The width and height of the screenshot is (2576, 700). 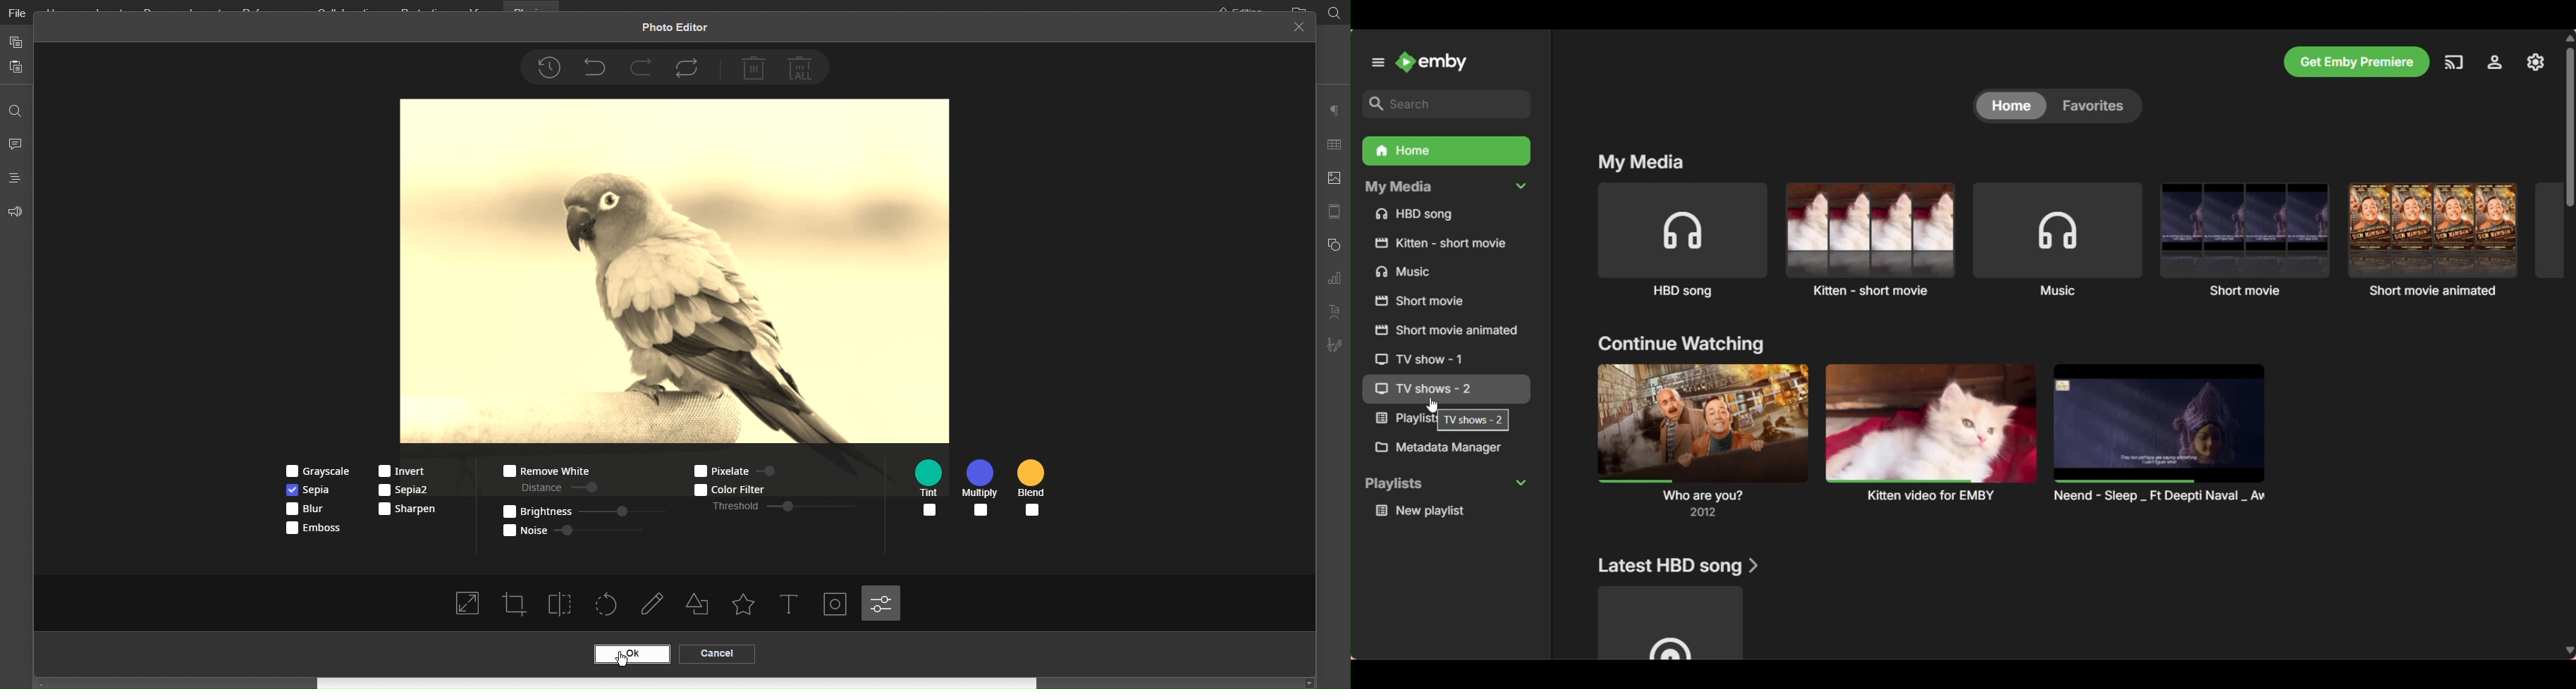 What do you see at coordinates (403, 470) in the screenshot?
I see `Invert` at bounding box center [403, 470].